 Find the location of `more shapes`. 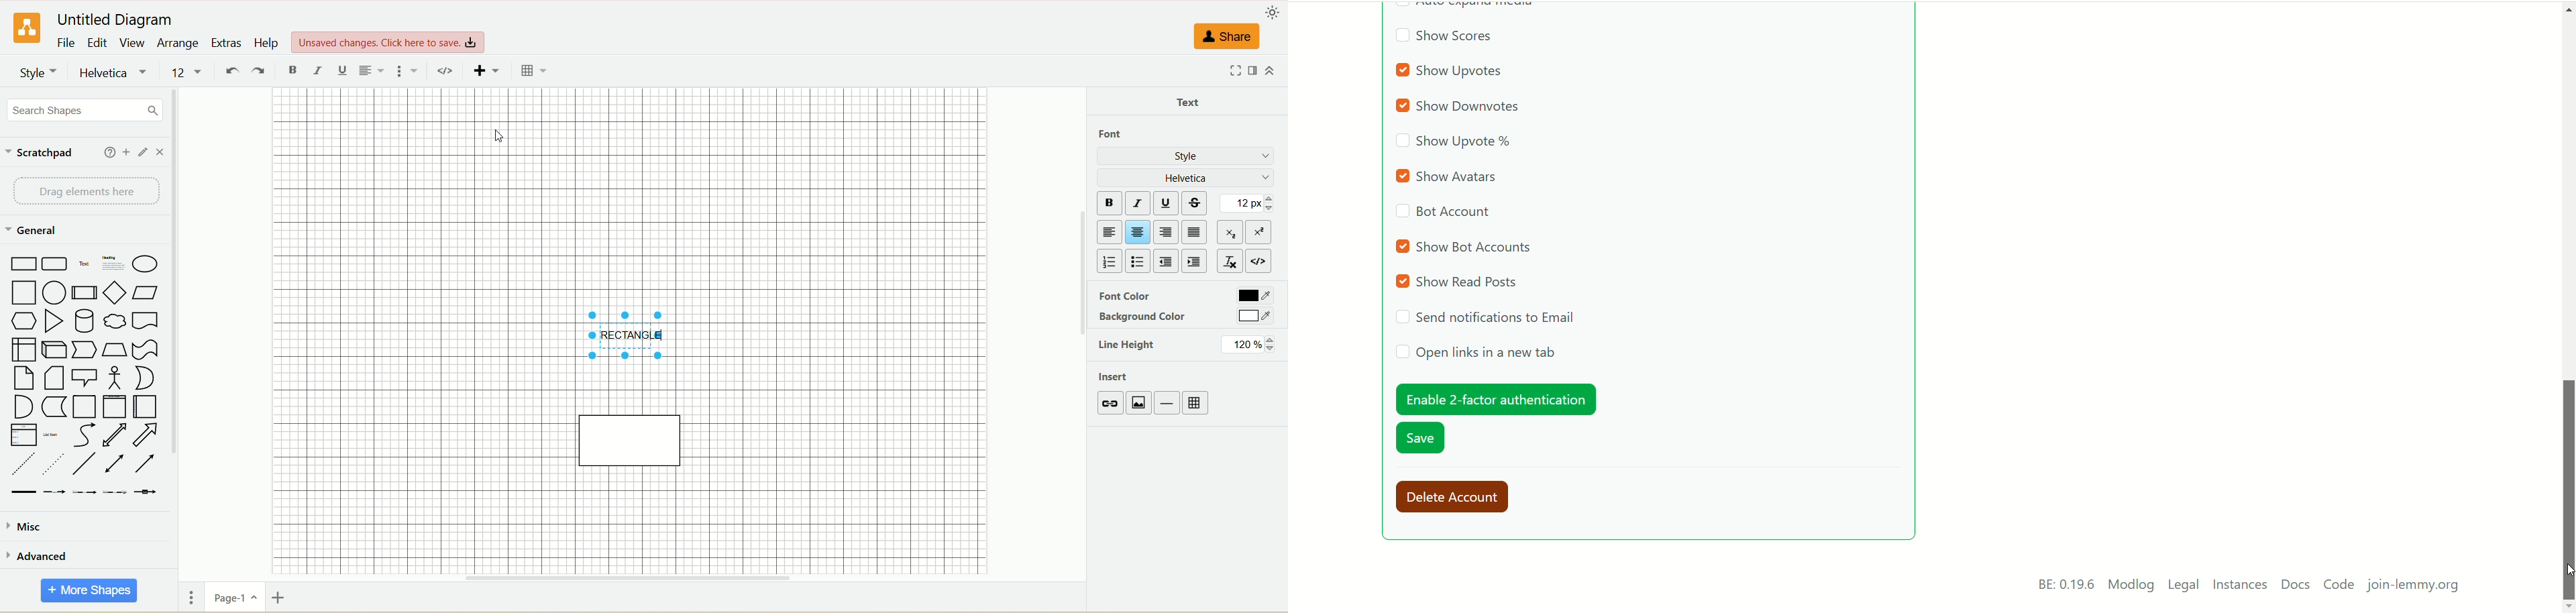

more shapes is located at coordinates (89, 591).